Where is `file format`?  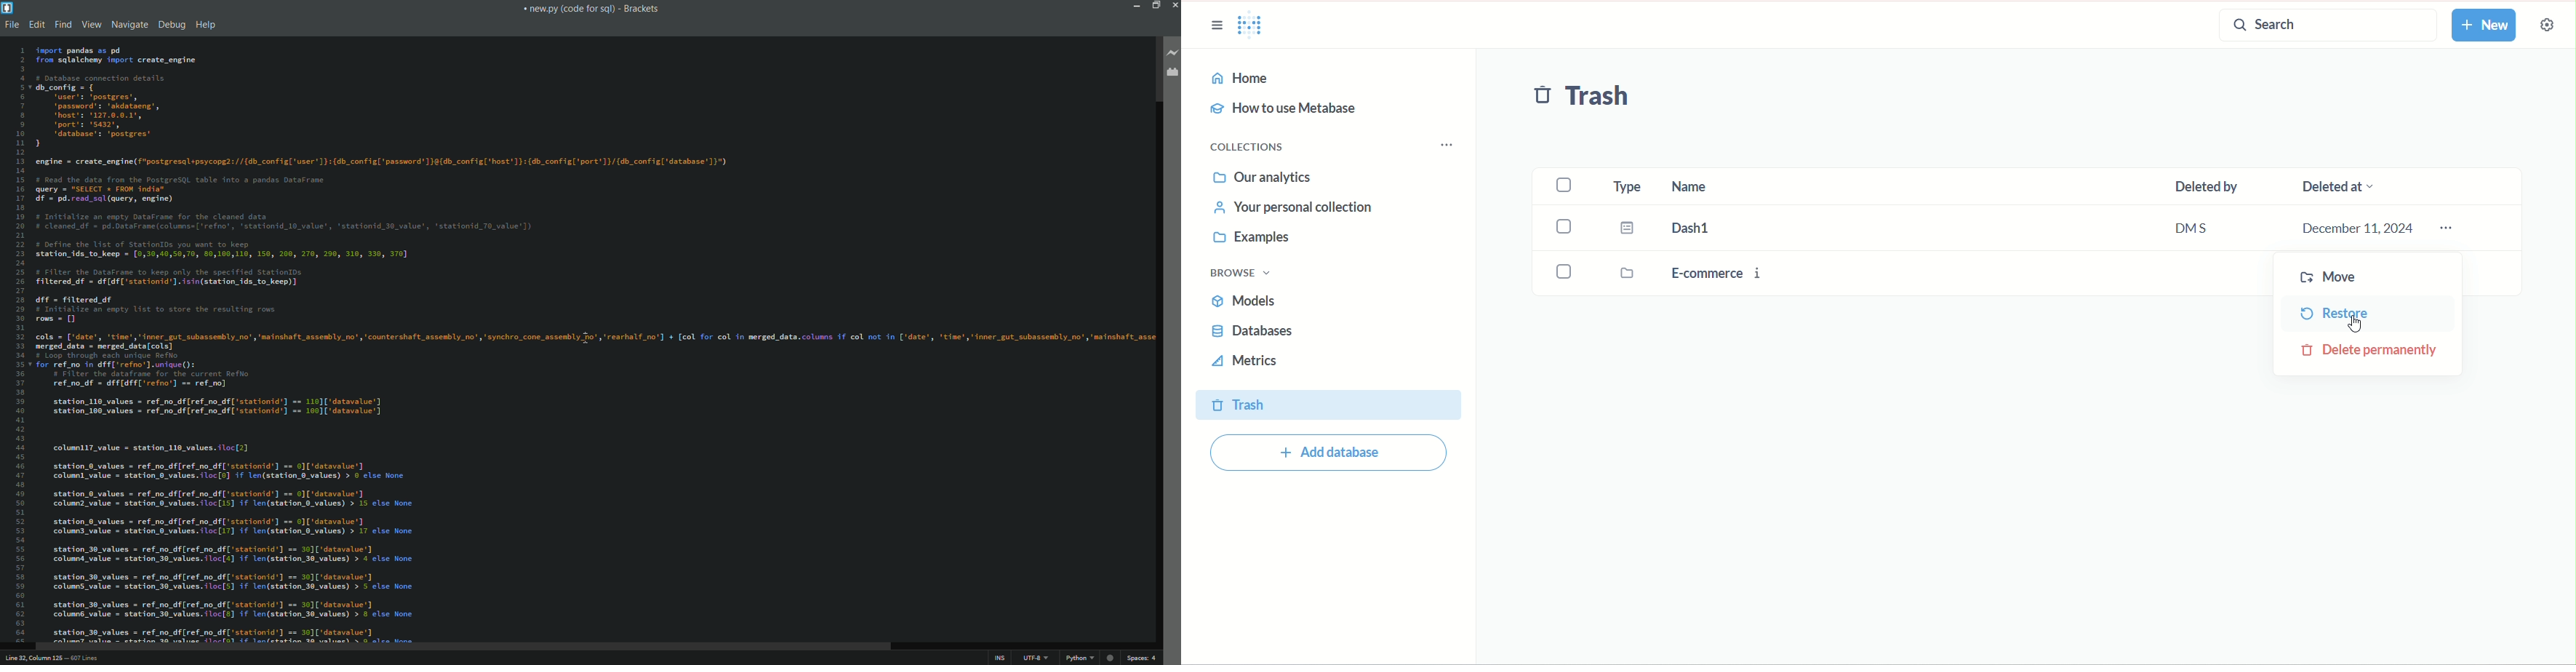
file format is located at coordinates (1078, 658).